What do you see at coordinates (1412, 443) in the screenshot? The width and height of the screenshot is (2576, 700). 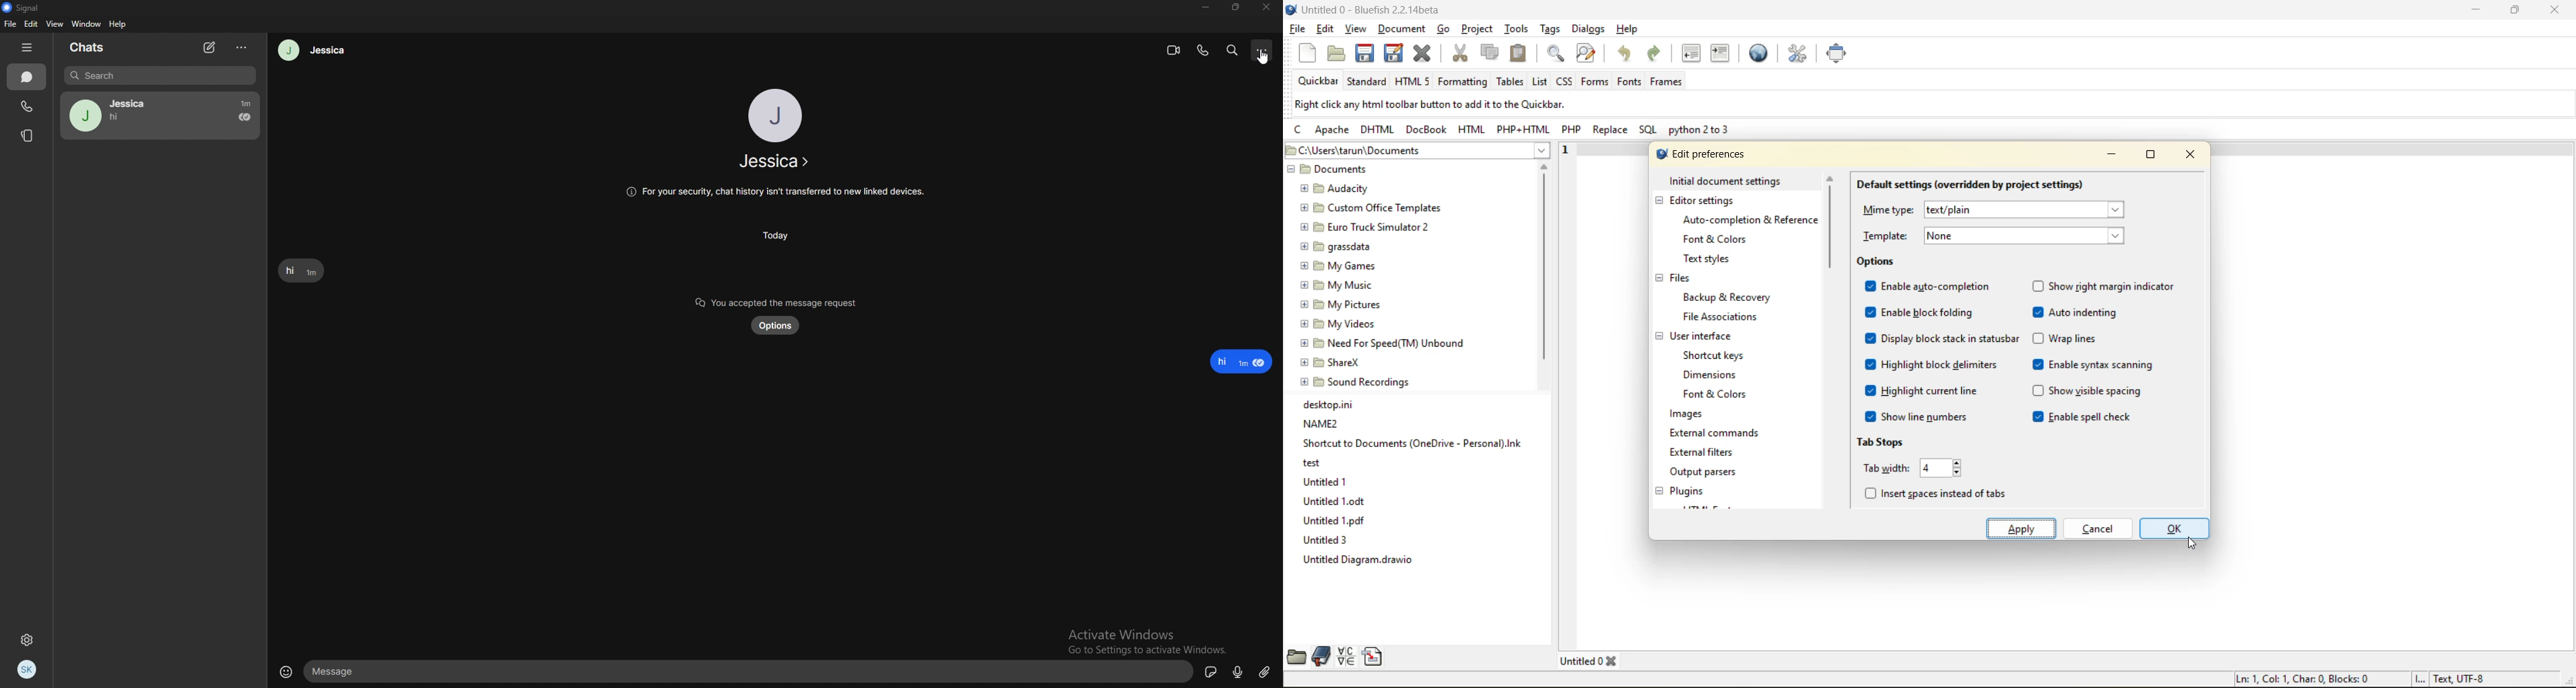 I see `Shortcut to Documents (OneDrive - Personal).Ink` at bounding box center [1412, 443].